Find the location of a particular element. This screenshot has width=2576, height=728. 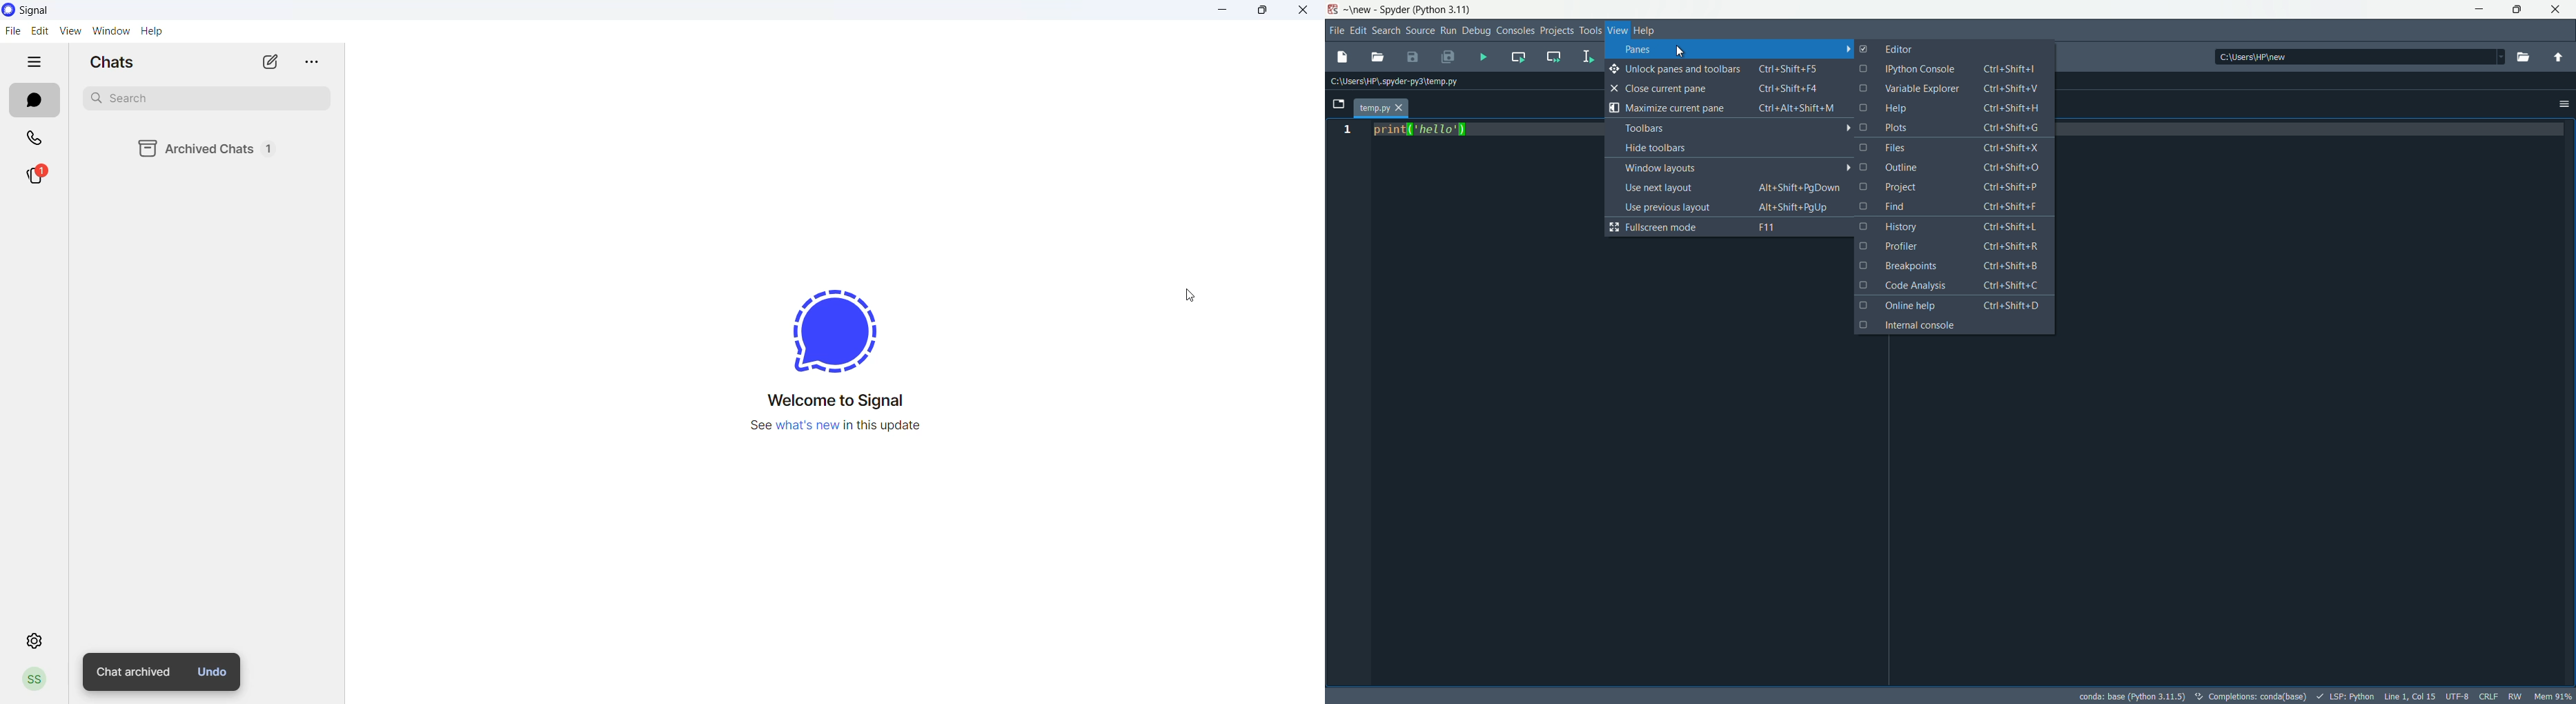

browse tabs is located at coordinates (1340, 104).